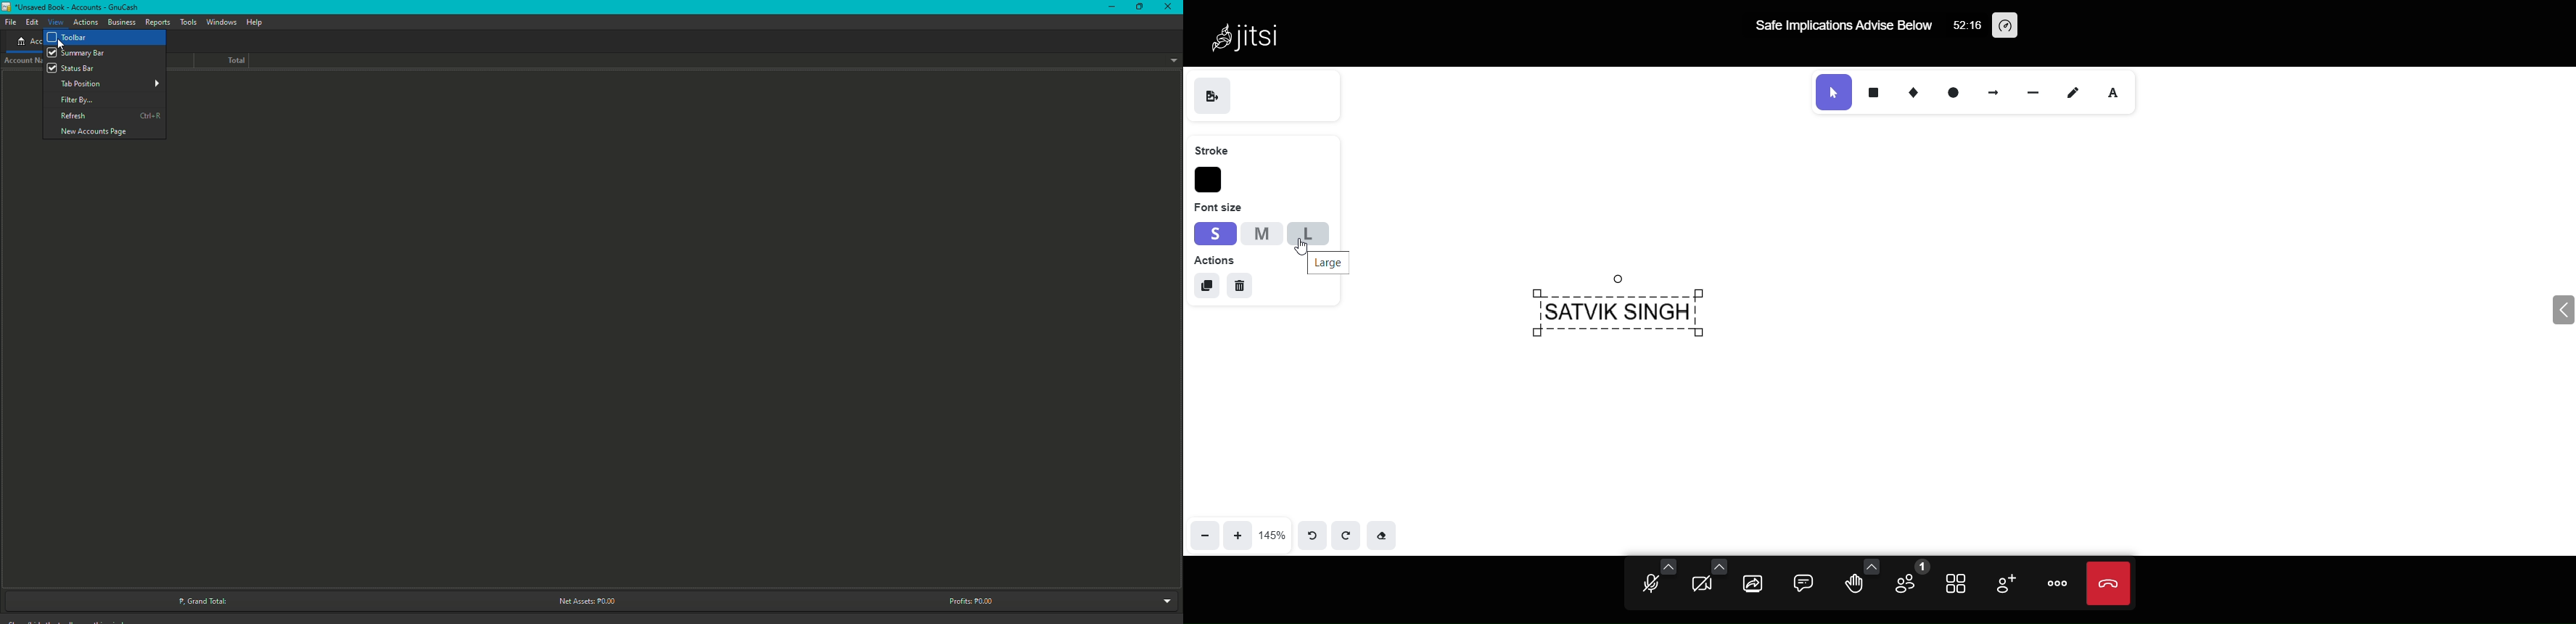  I want to click on raise your hand, so click(1858, 588).